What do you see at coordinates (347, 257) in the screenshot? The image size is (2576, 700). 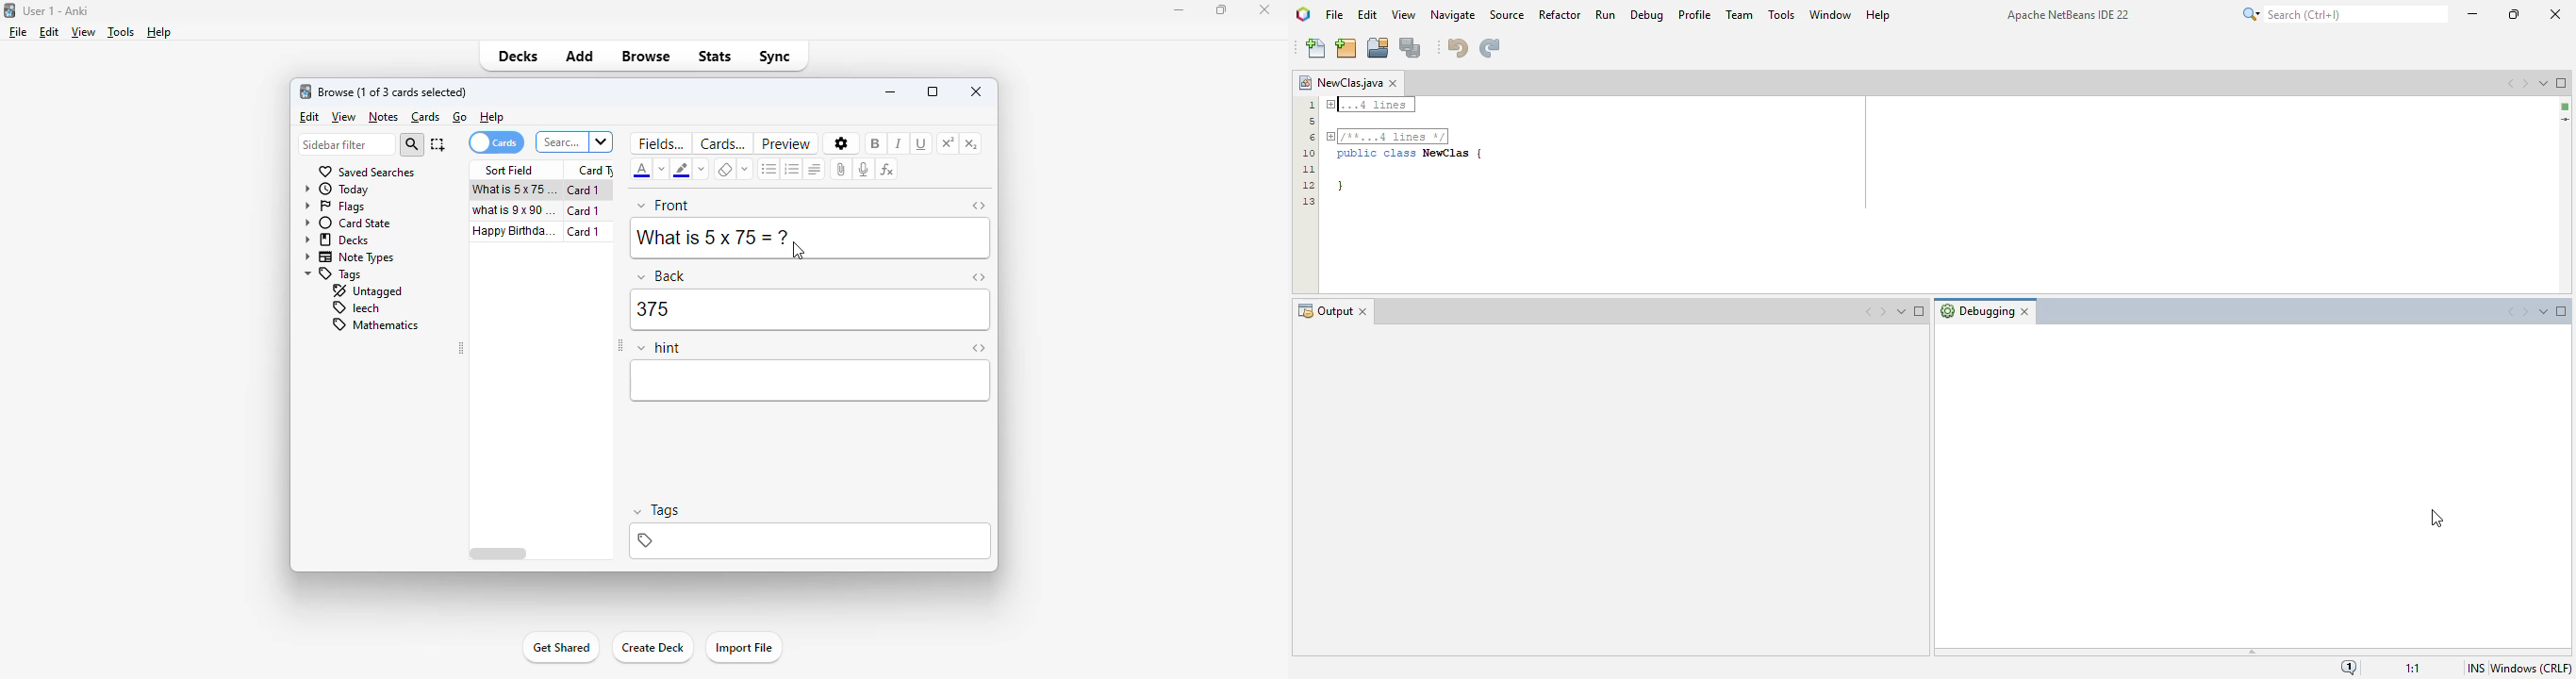 I see `note types` at bounding box center [347, 257].